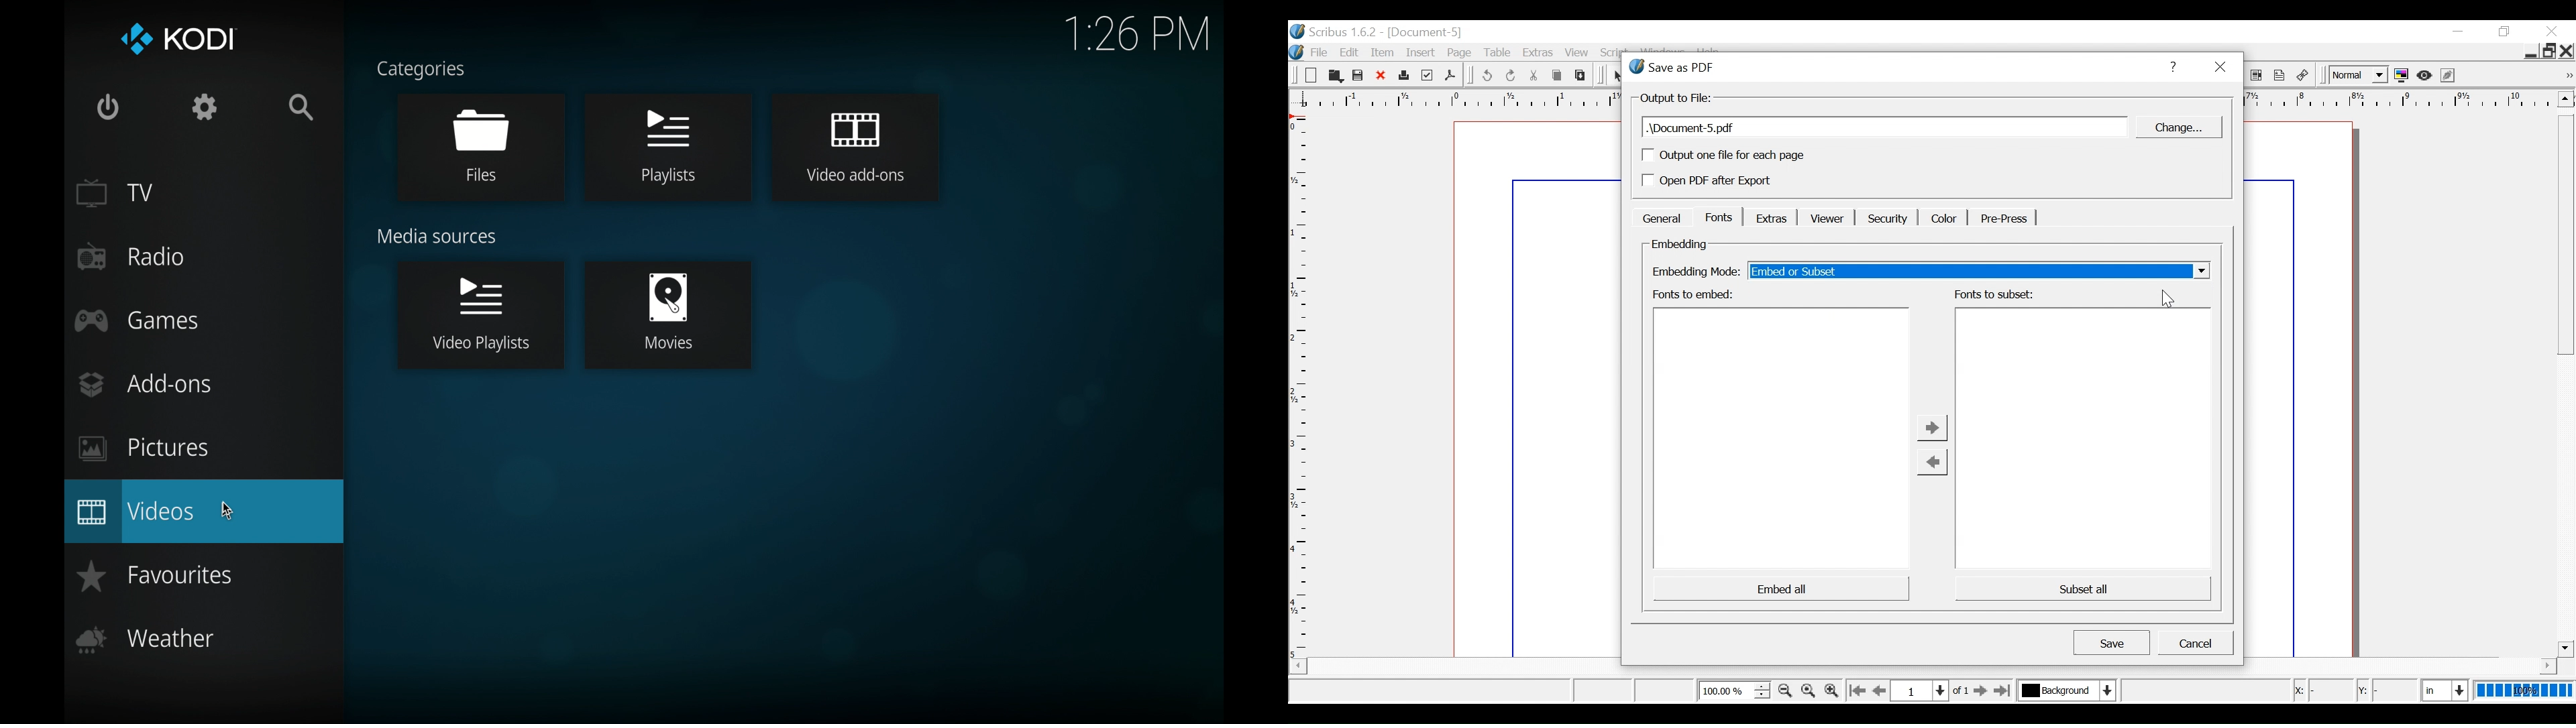 This screenshot has height=728, width=2576. Describe the element at coordinates (2112, 642) in the screenshot. I see `Save` at that location.